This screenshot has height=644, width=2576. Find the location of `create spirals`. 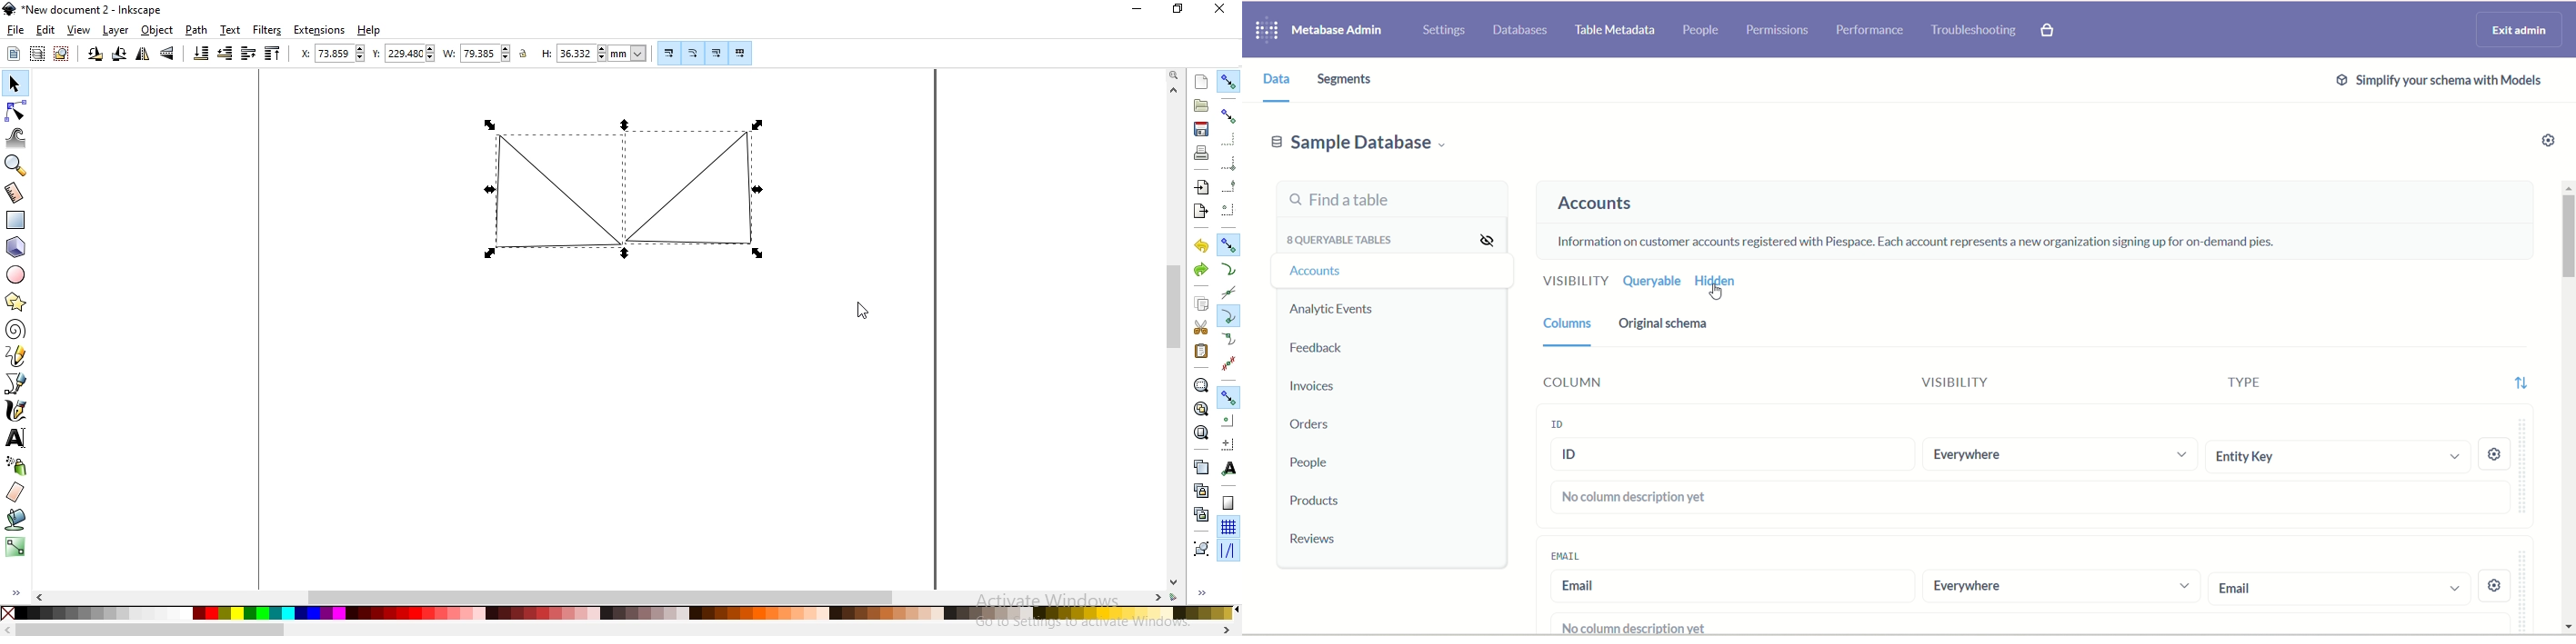

create spirals is located at coordinates (16, 330).